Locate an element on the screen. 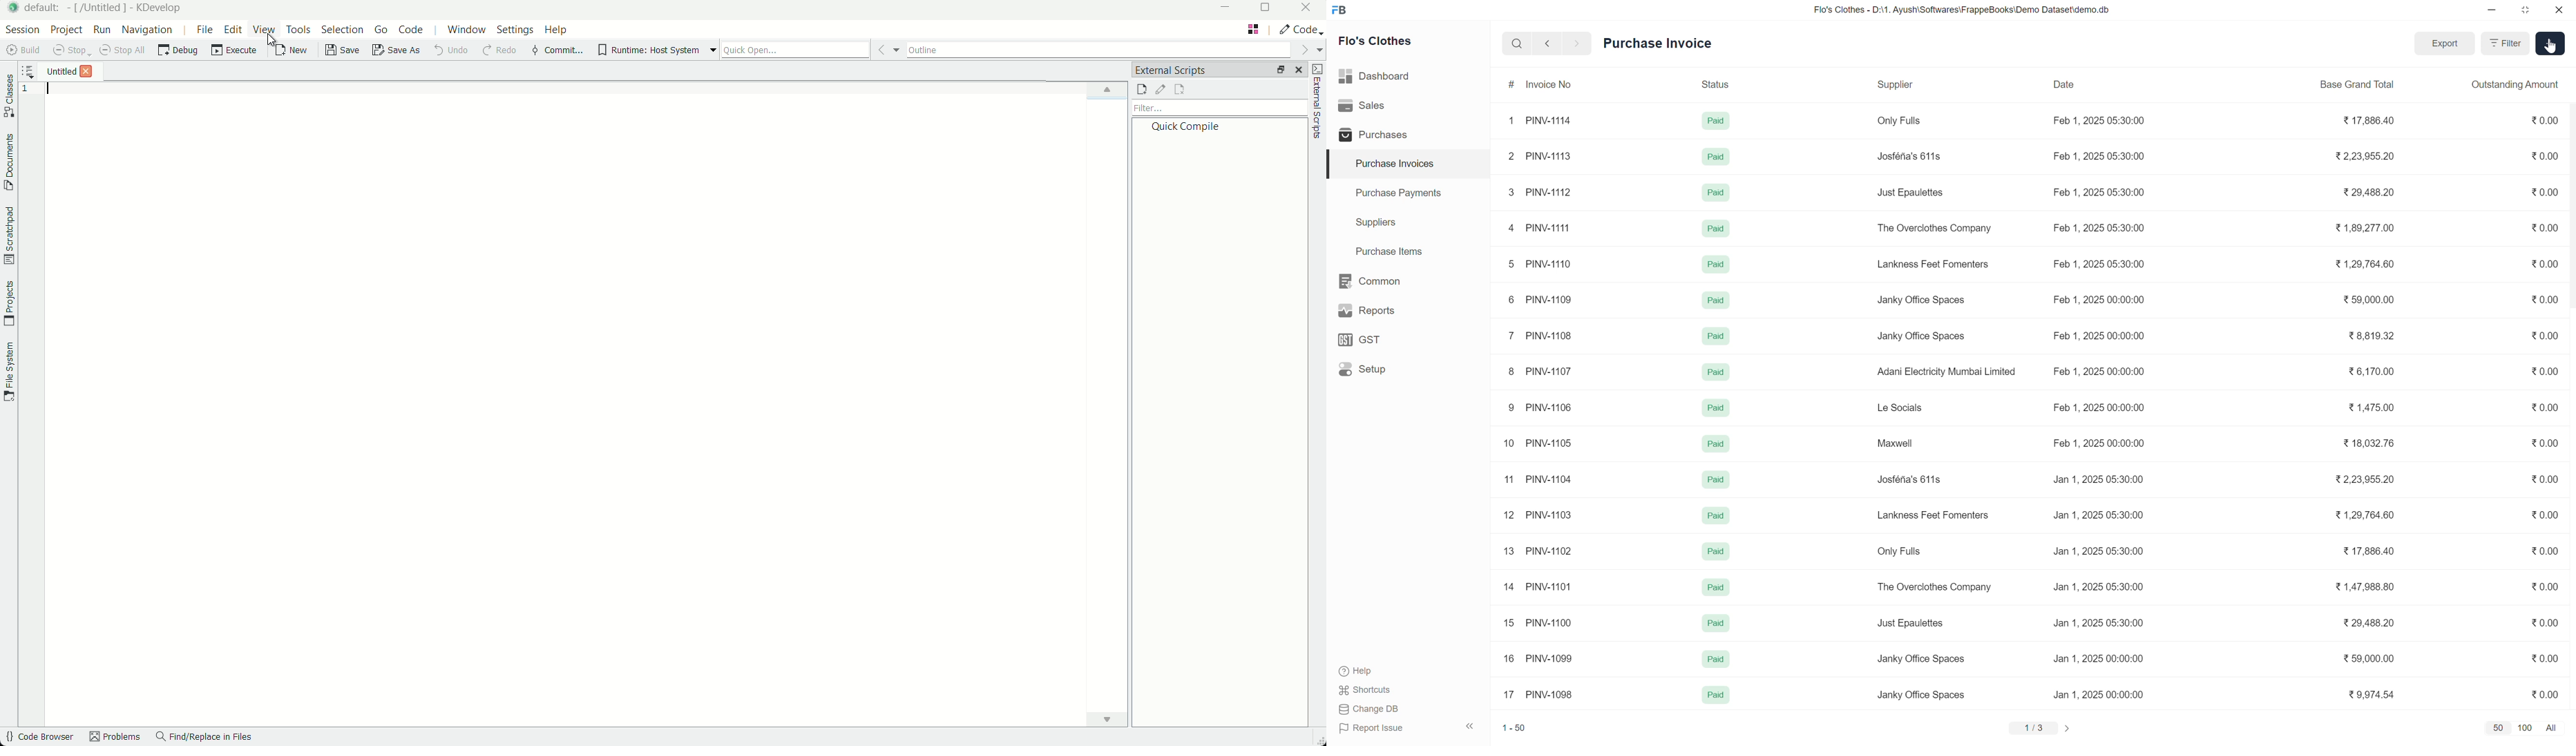 Image resolution: width=2576 pixels, height=756 pixels. 0.00 is located at coordinates (2545, 407).